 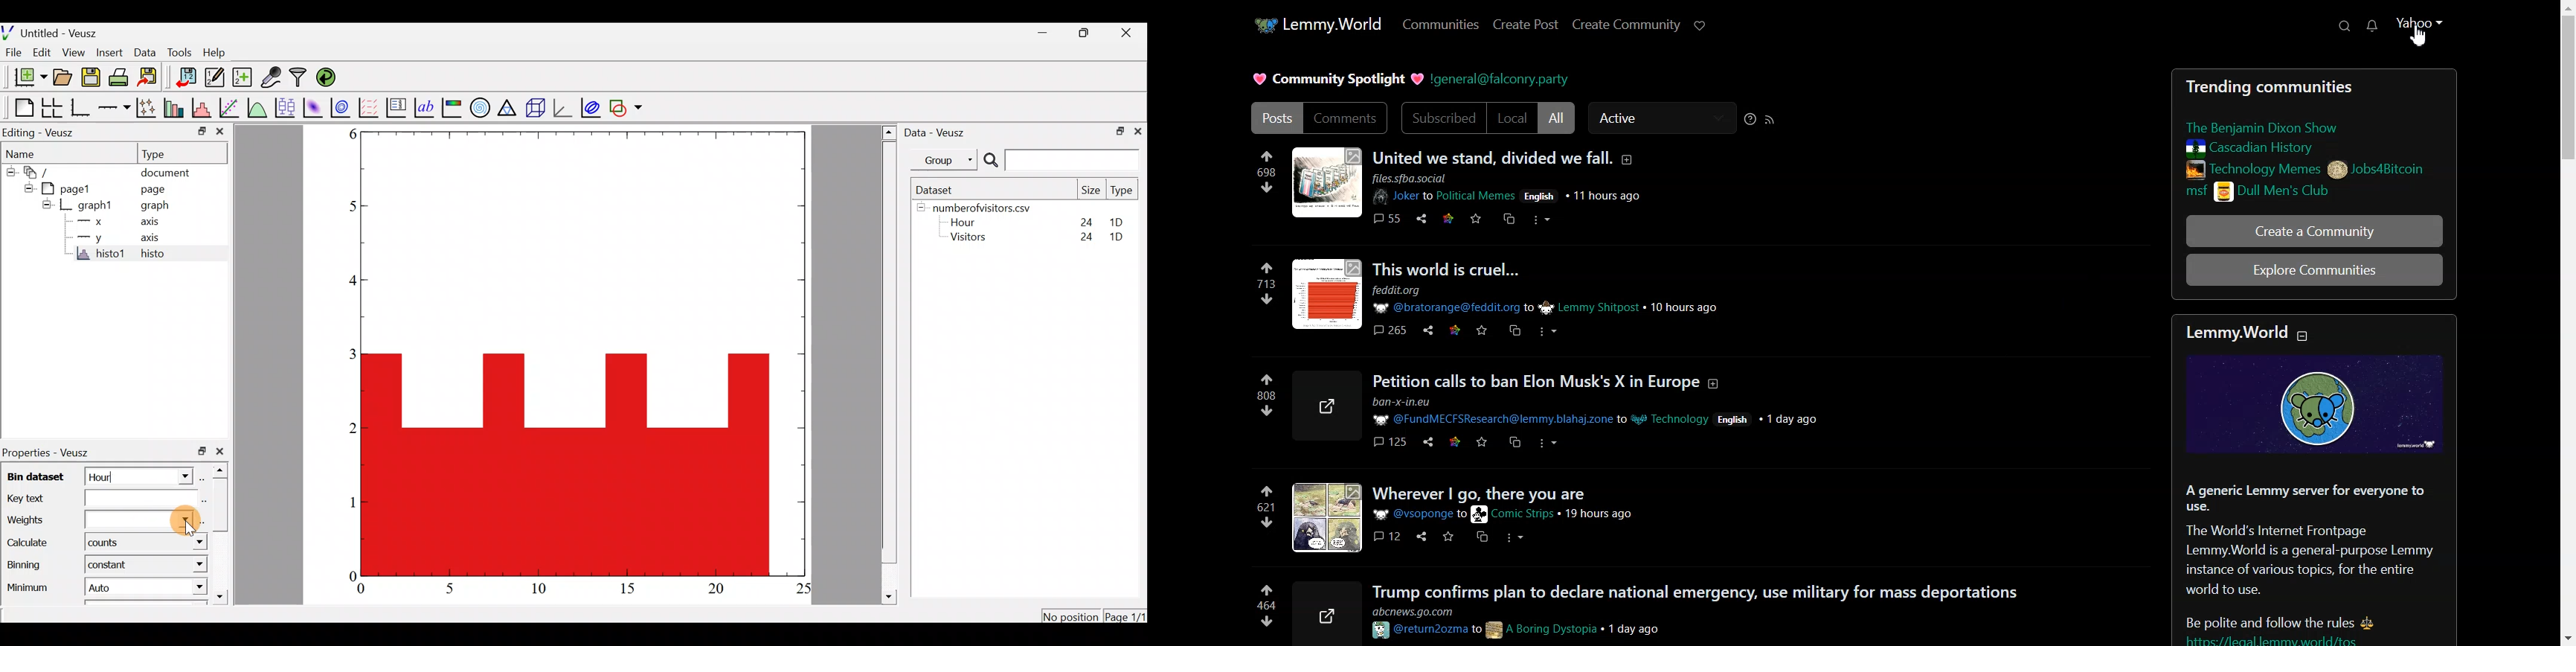 What do you see at coordinates (1606, 194) in the screenshot?
I see `11 hours ago` at bounding box center [1606, 194].